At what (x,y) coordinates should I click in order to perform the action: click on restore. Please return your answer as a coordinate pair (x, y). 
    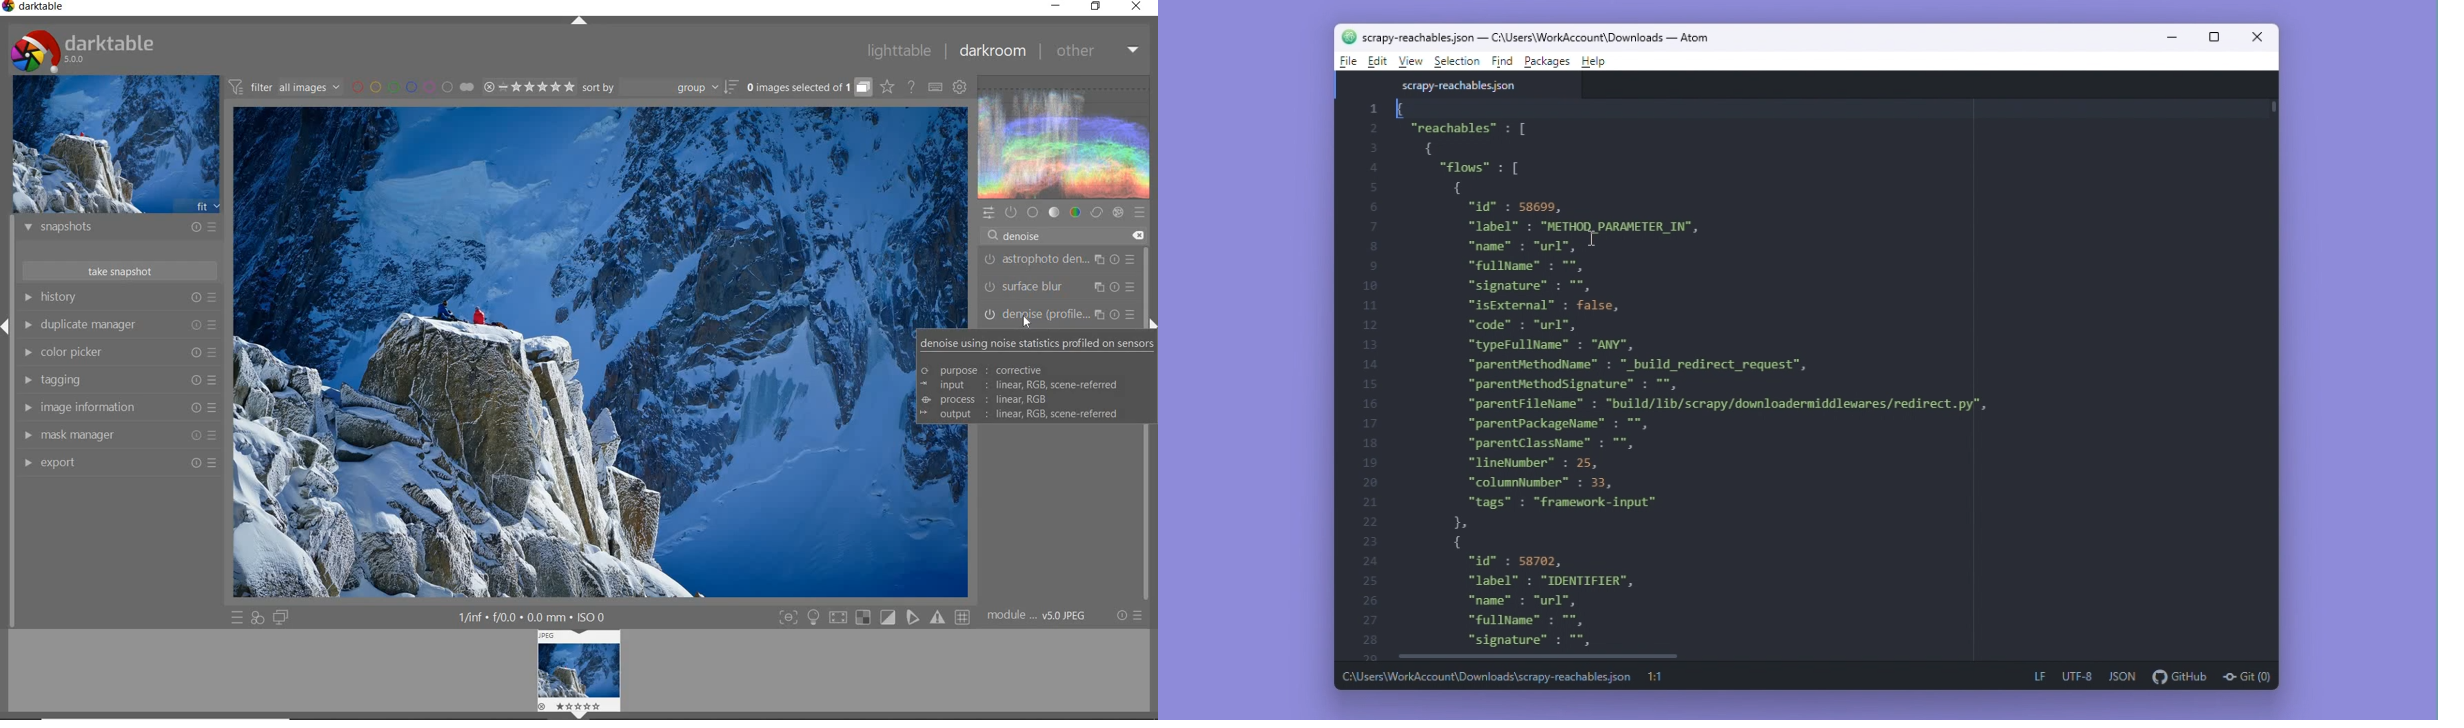
    Looking at the image, I should click on (1098, 8).